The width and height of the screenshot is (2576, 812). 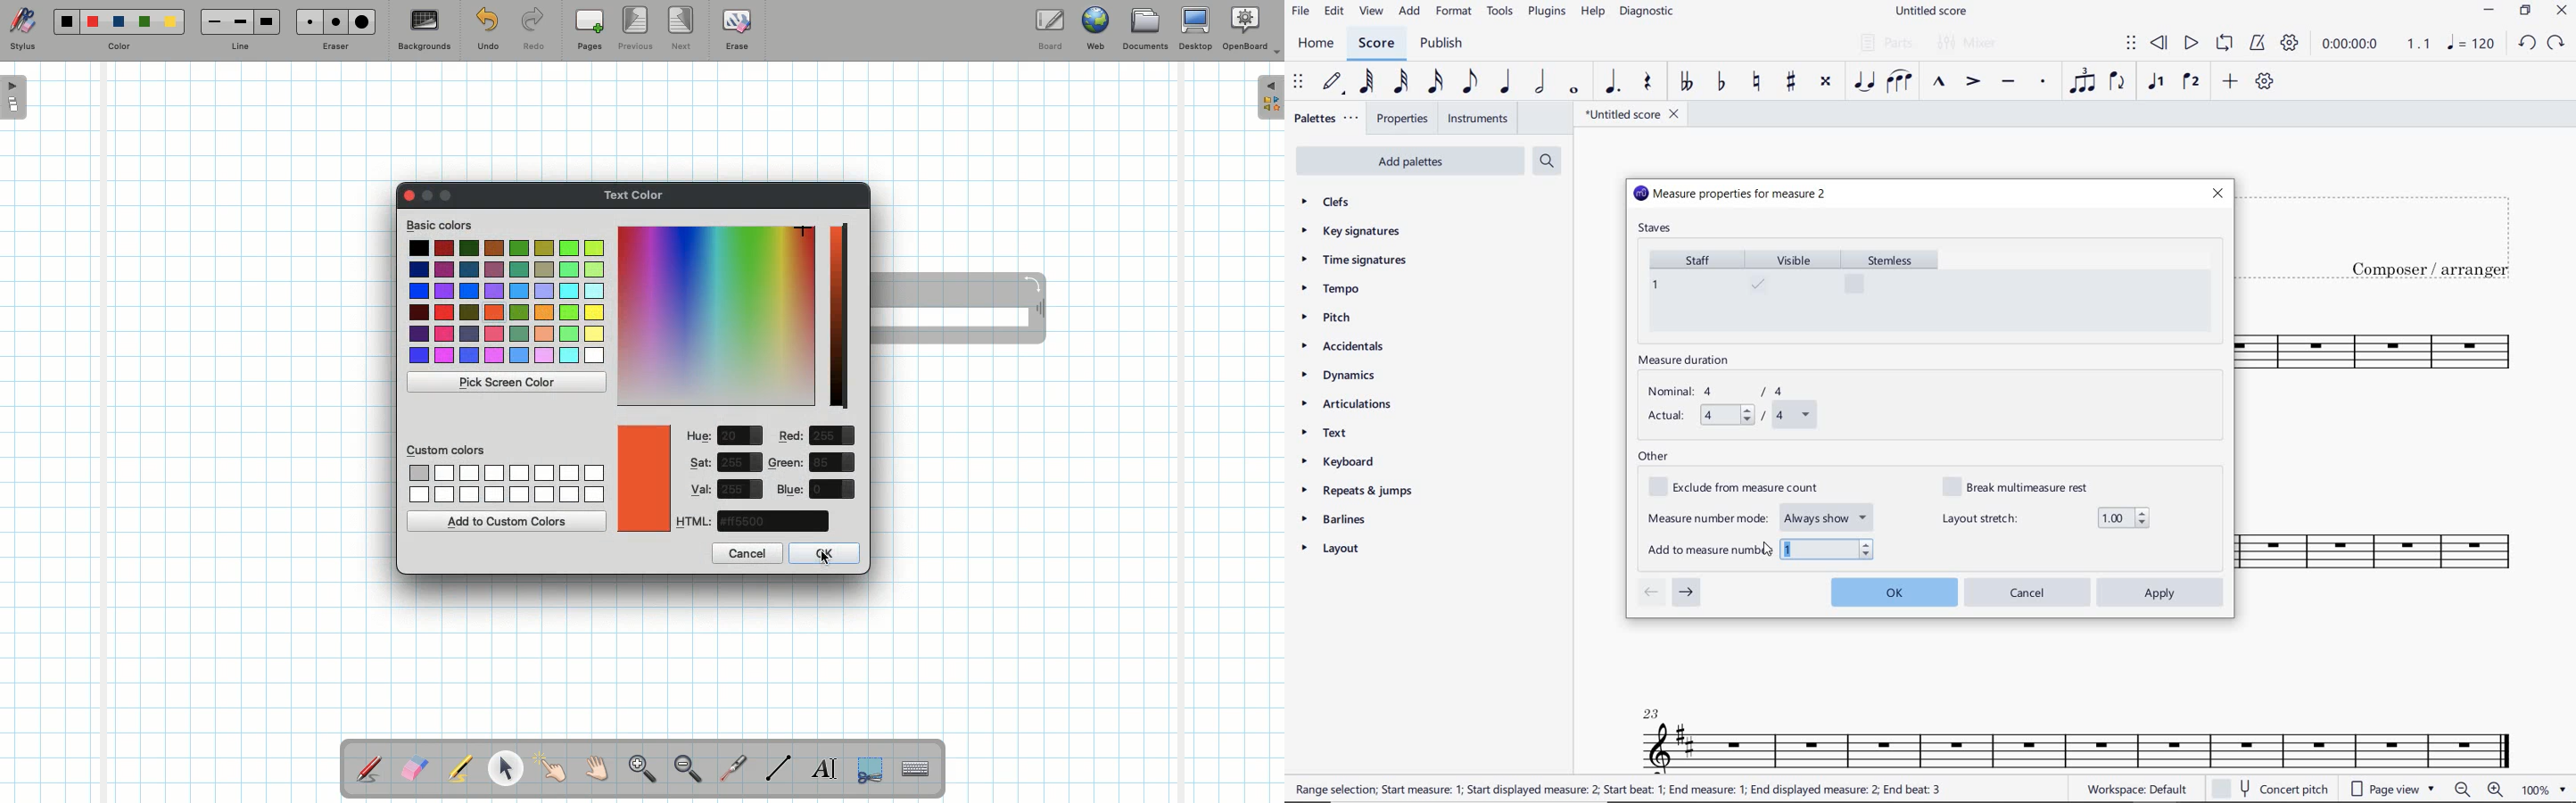 What do you see at coordinates (2189, 44) in the screenshot?
I see `PLAY` at bounding box center [2189, 44].